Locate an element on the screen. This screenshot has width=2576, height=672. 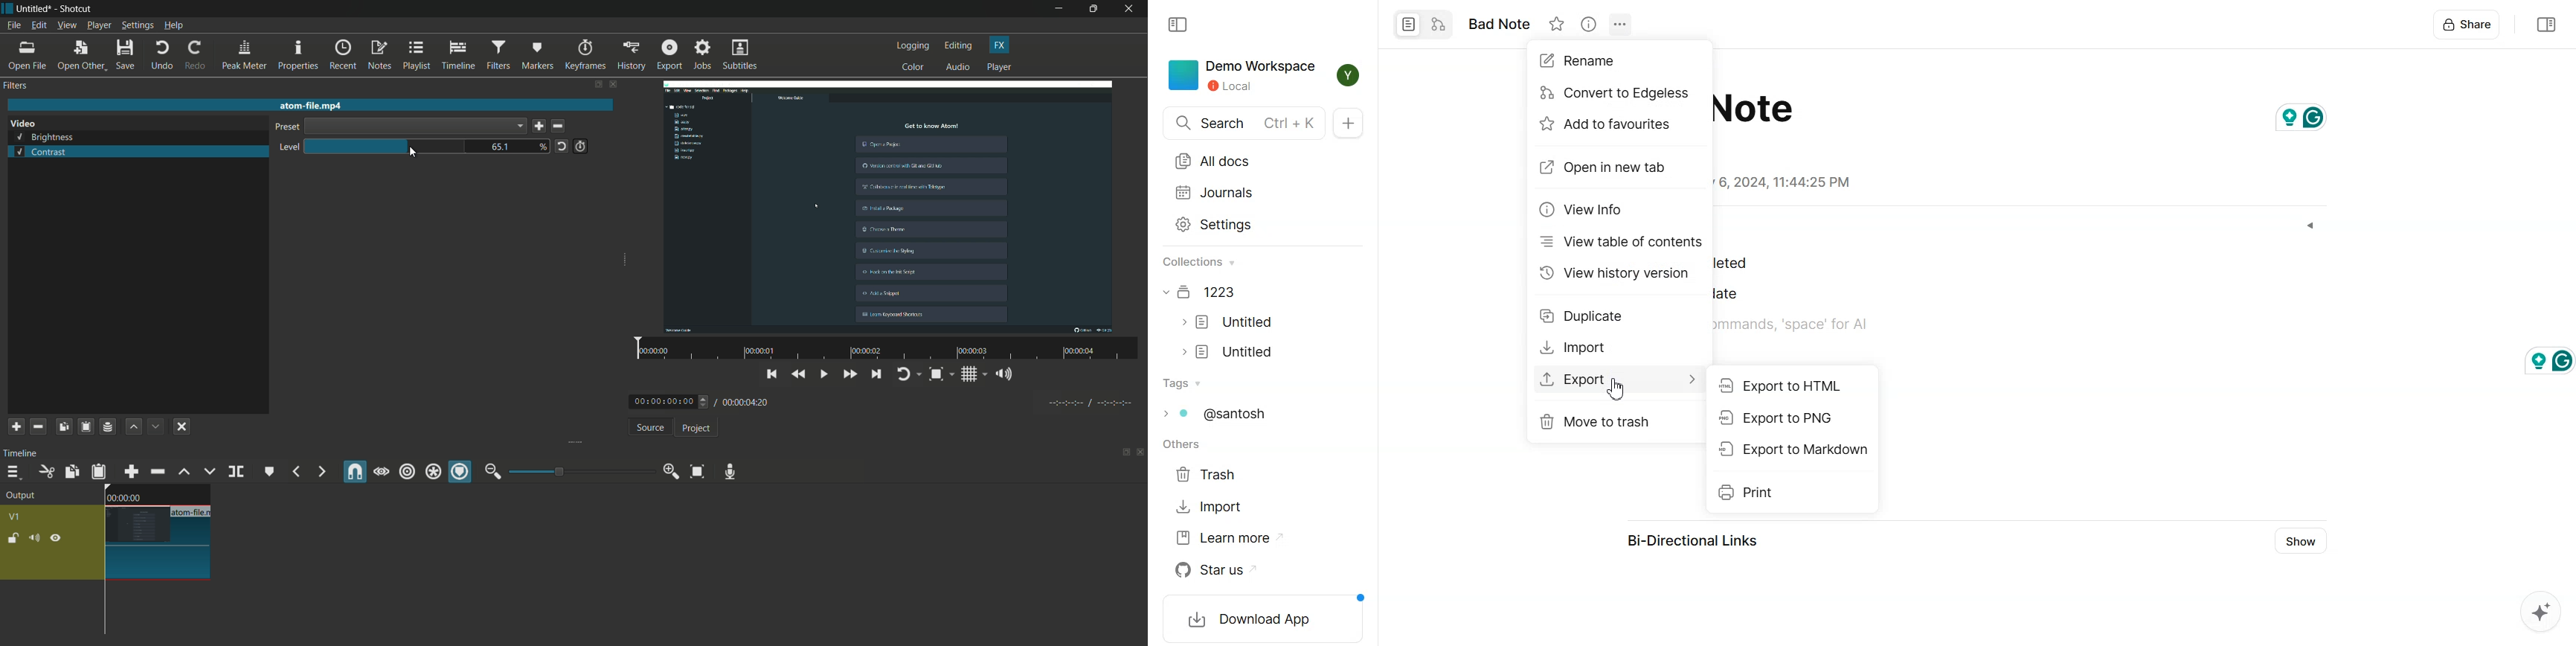
ripple is located at coordinates (407, 472).